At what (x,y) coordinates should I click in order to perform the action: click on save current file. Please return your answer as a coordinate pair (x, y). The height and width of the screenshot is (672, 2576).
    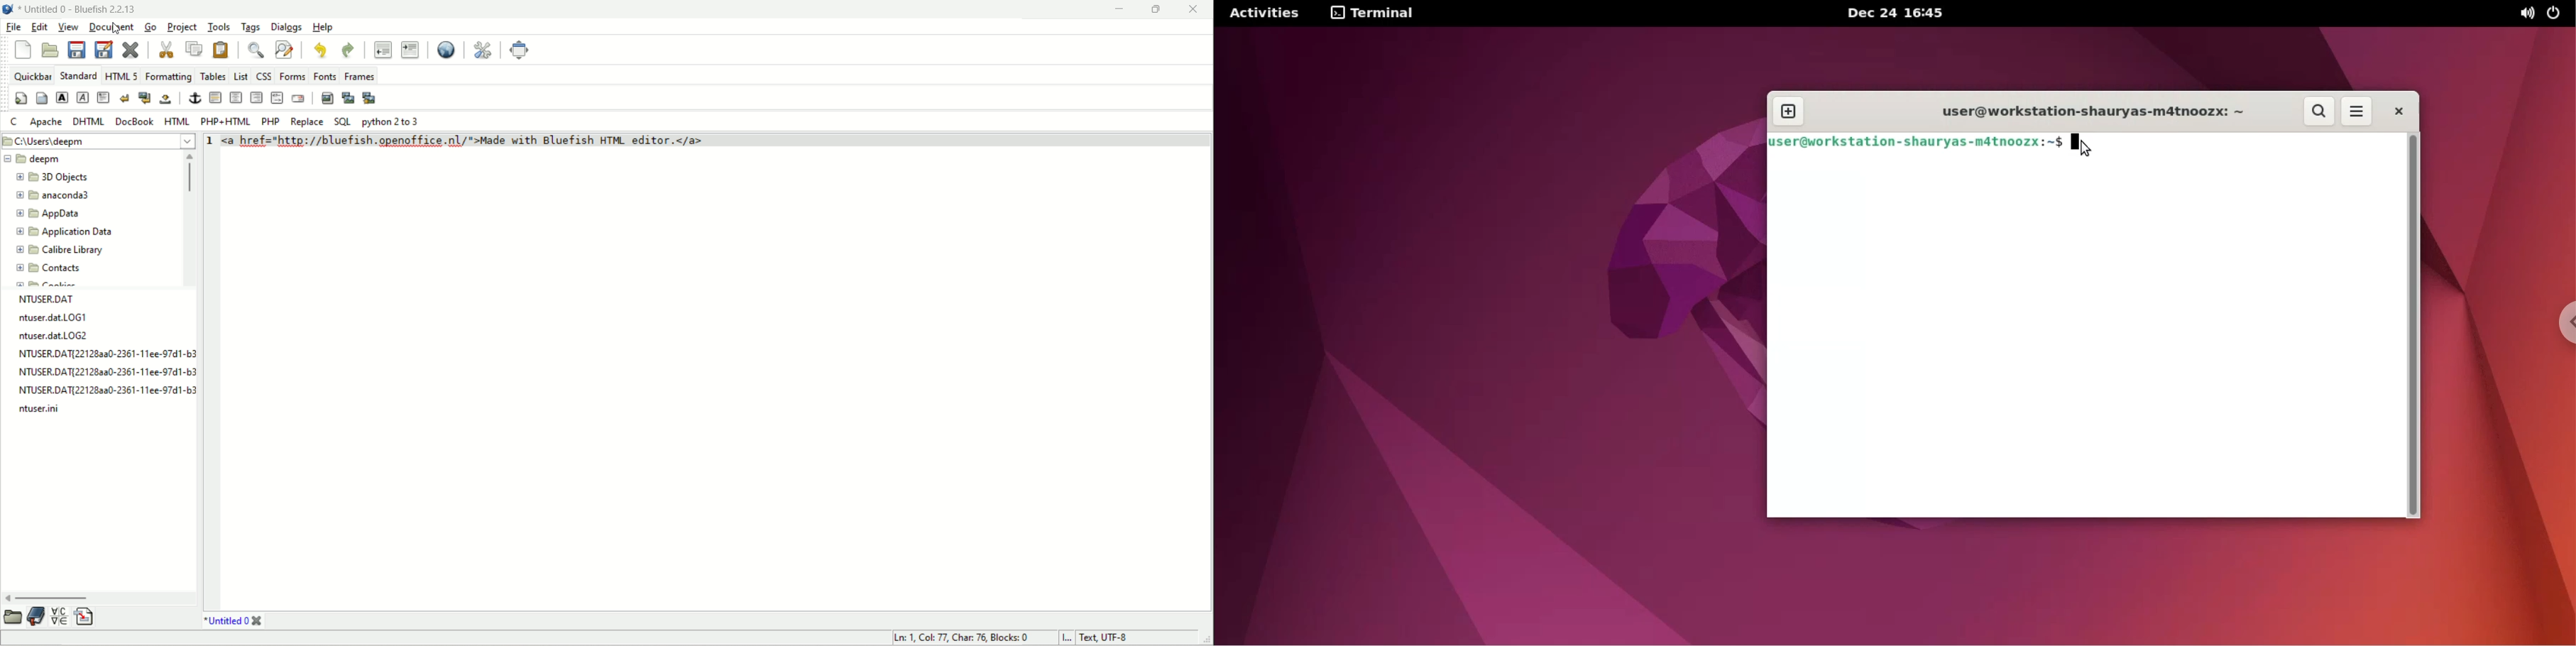
    Looking at the image, I should click on (76, 50).